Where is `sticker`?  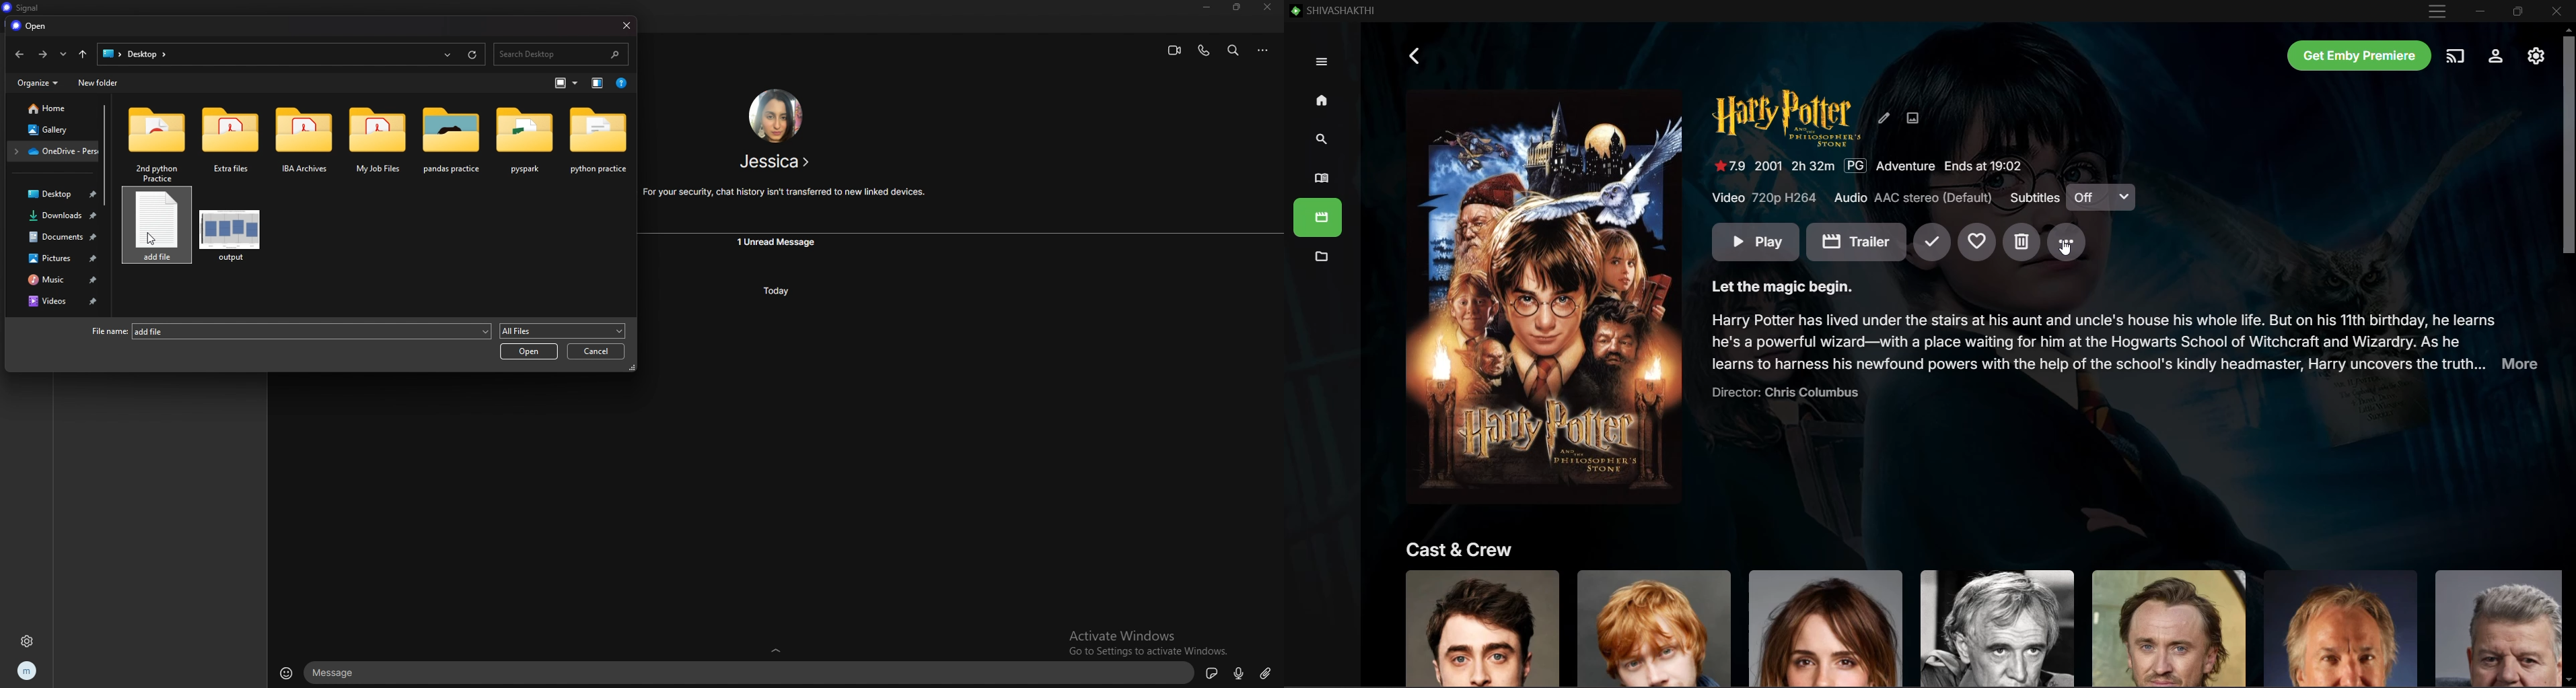
sticker is located at coordinates (1214, 673).